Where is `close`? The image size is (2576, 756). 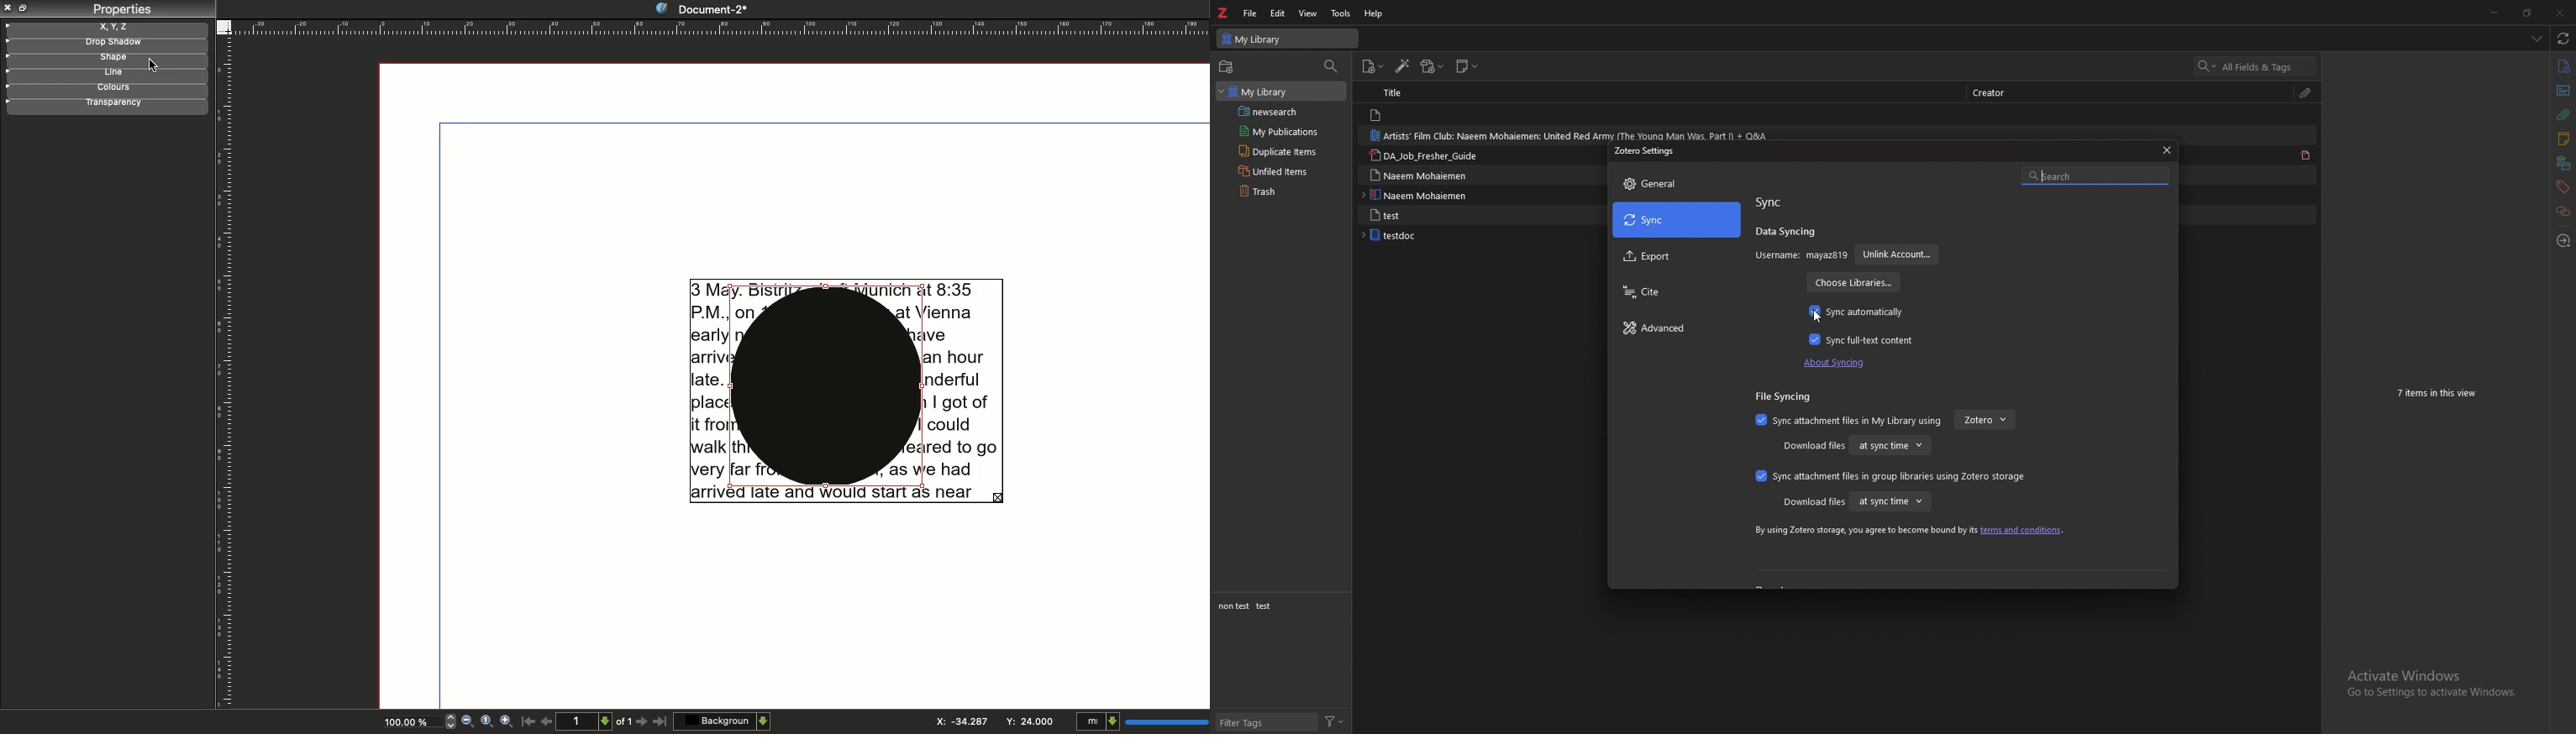 close is located at coordinates (2559, 13).